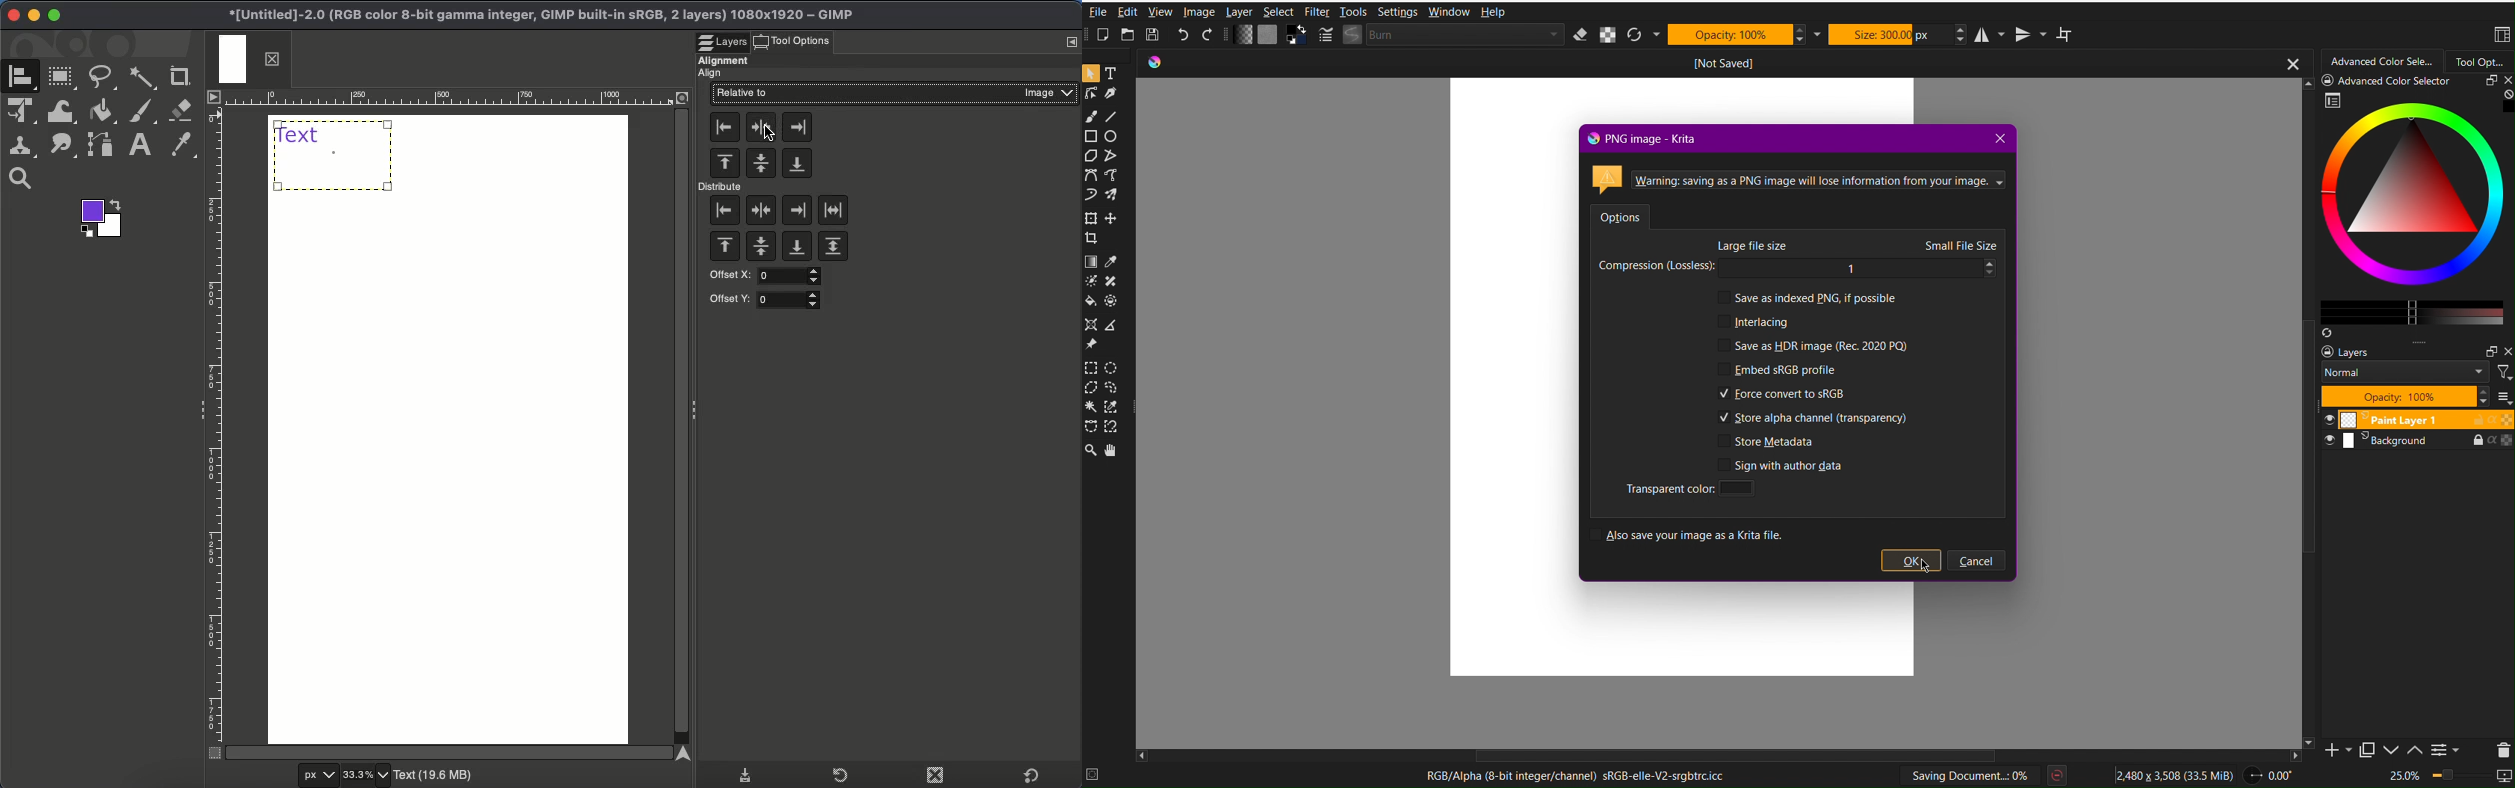 Image resolution: width=2520 pixels, height=812 pixels. Describe the element at coordinates (760, 164) in the screenshot. I see `Align to the center - horizontally` at that location.